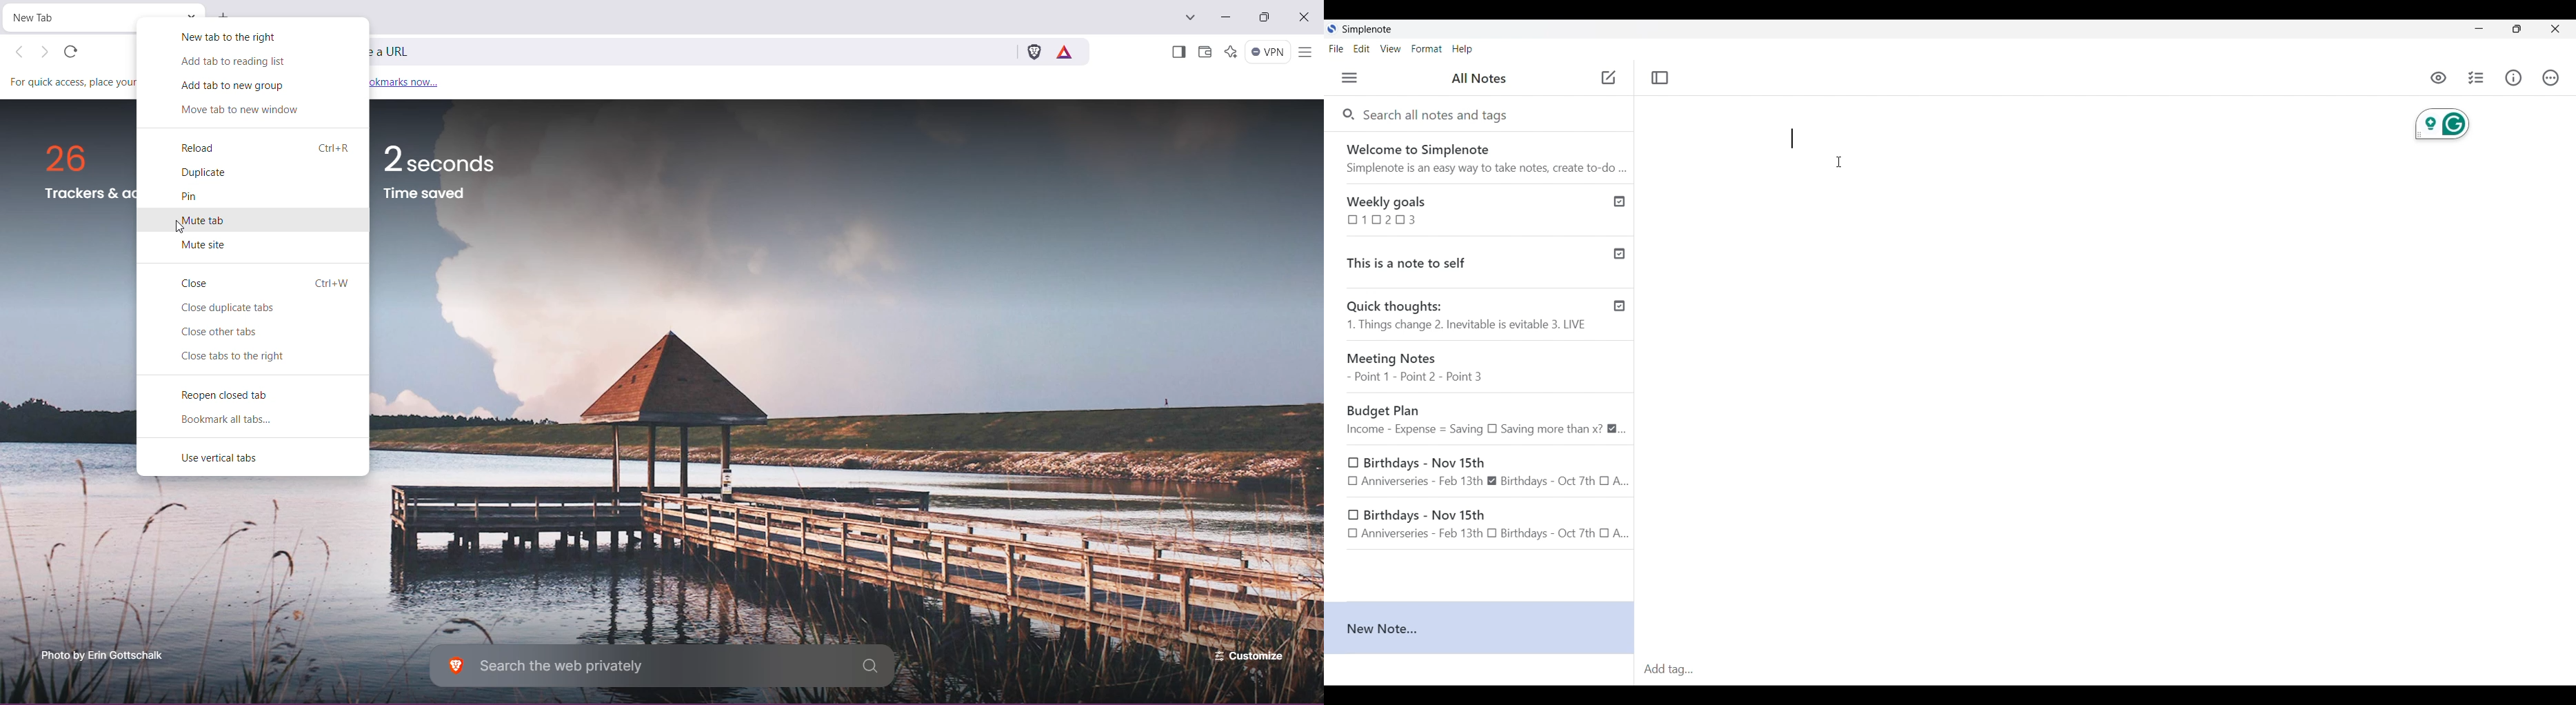  I want to click on Edit menu, so click(1362, 48).